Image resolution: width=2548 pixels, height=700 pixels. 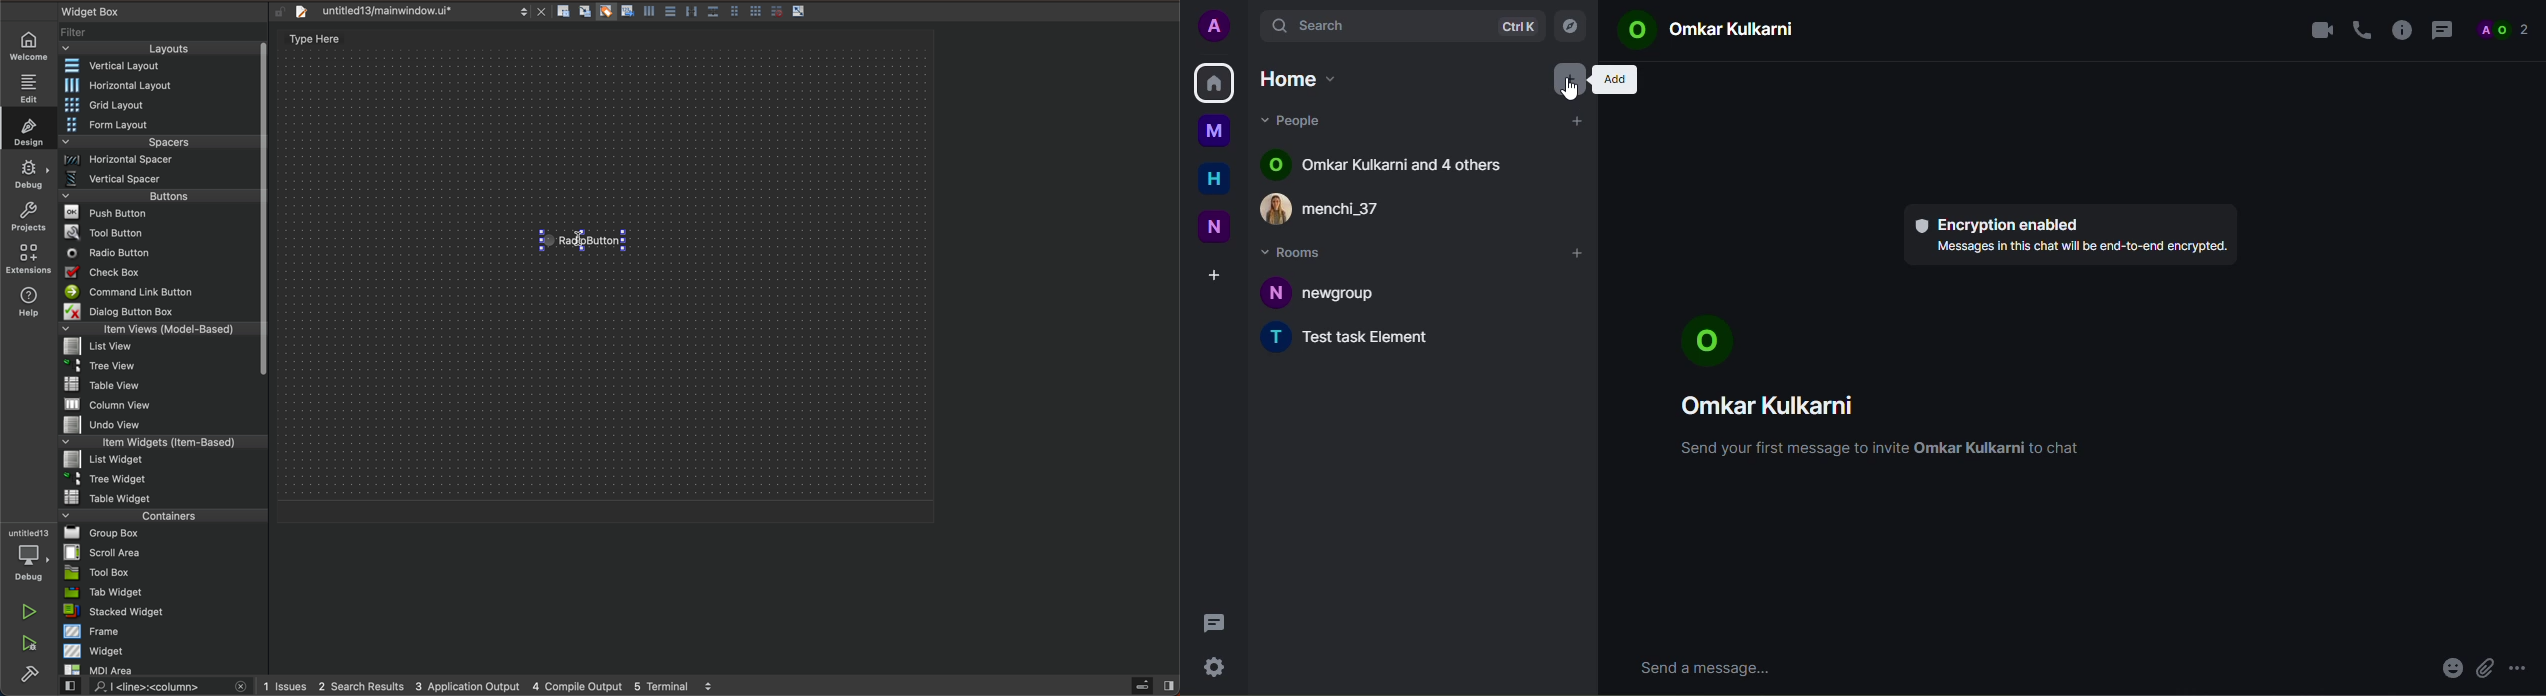 What do you see at coordinates (1517, 27) in the screenshot?
I see `ctrlK` at bounding box center [1517, 27].